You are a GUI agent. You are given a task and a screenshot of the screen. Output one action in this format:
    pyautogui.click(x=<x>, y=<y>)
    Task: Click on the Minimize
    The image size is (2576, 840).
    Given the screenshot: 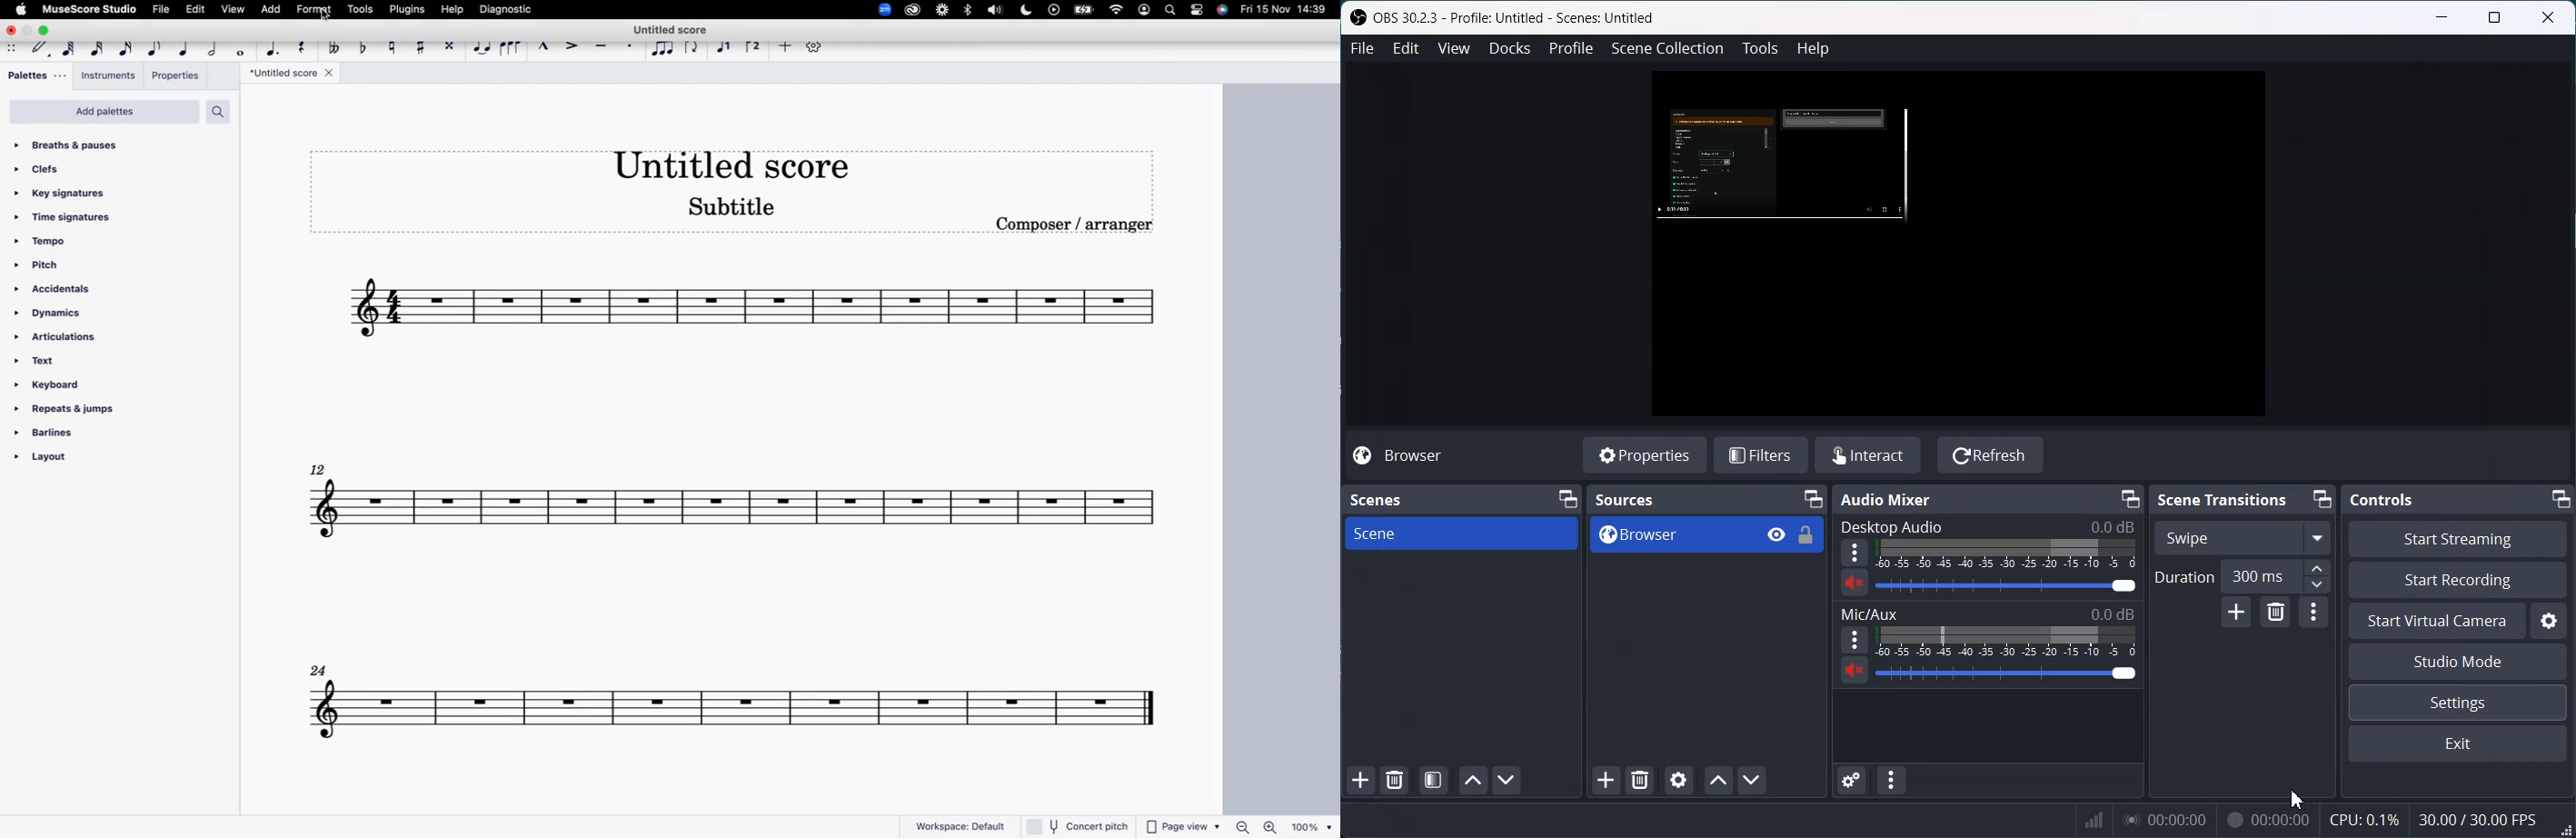 What is the action you would take?
    pyautogui.click(x=2562, y=498)
    